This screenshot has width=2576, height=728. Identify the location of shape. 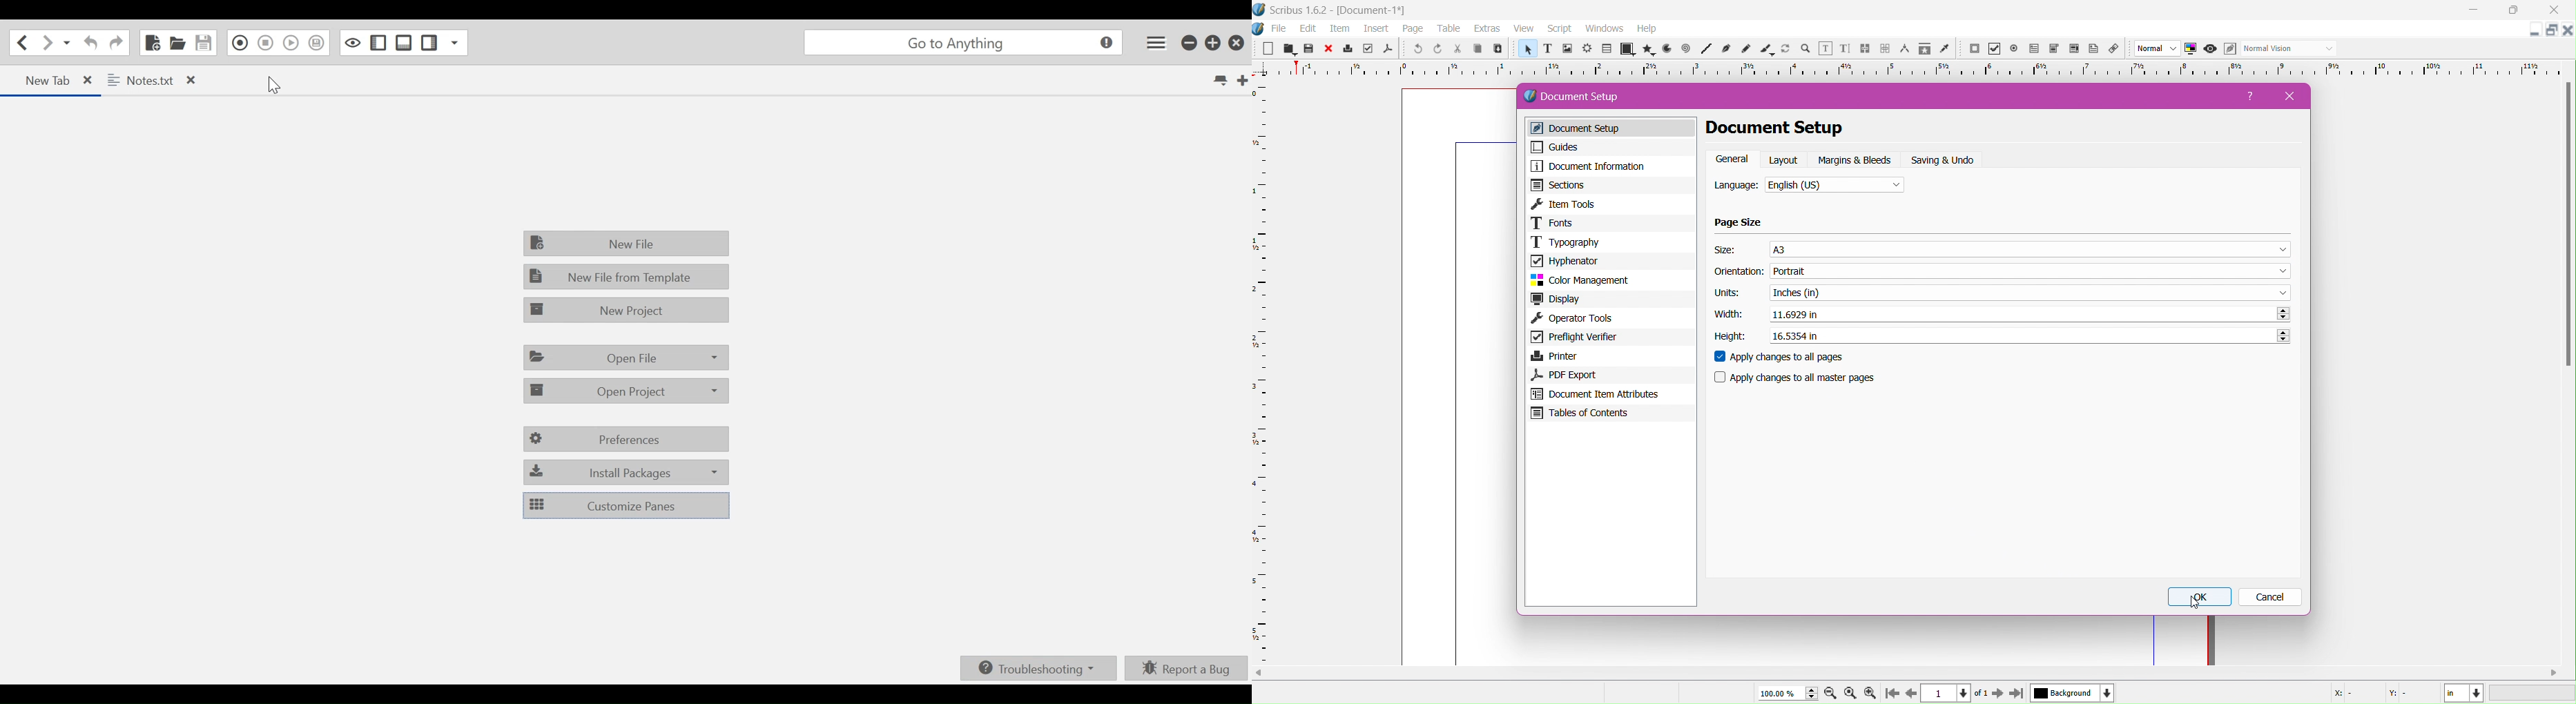
(1626, 50).